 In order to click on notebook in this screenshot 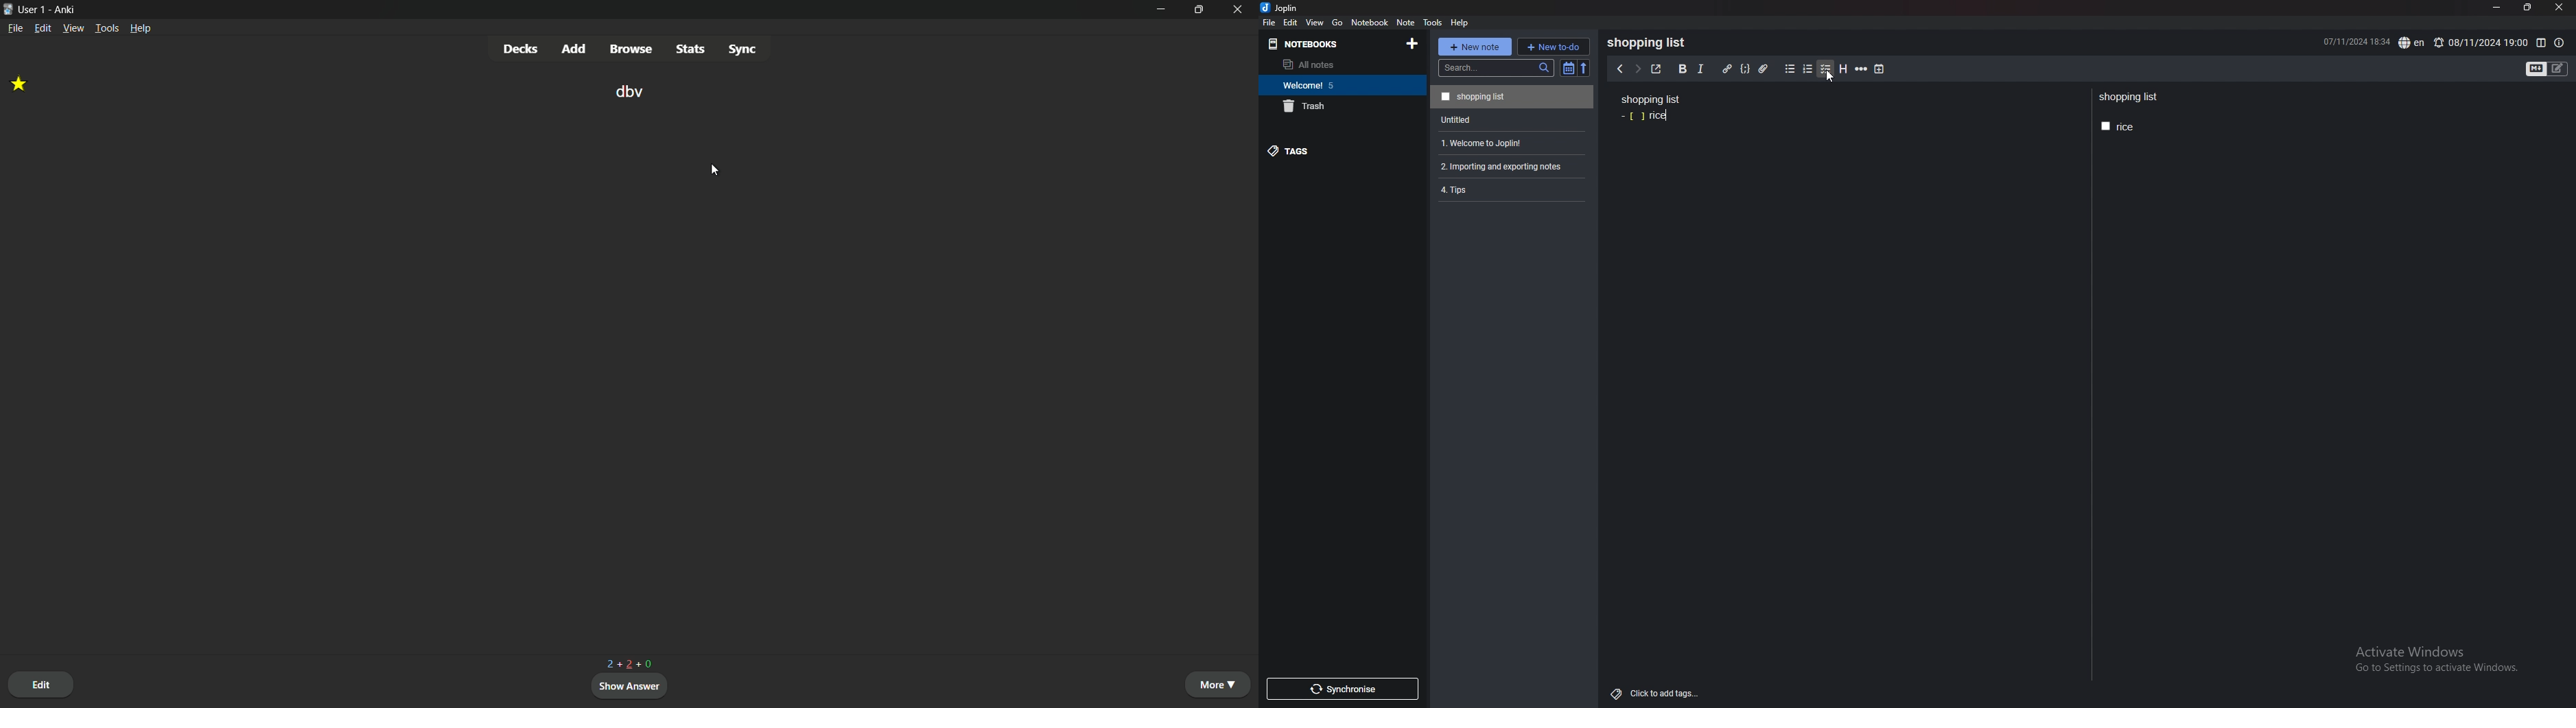, I will do `click(1370, 22)`.